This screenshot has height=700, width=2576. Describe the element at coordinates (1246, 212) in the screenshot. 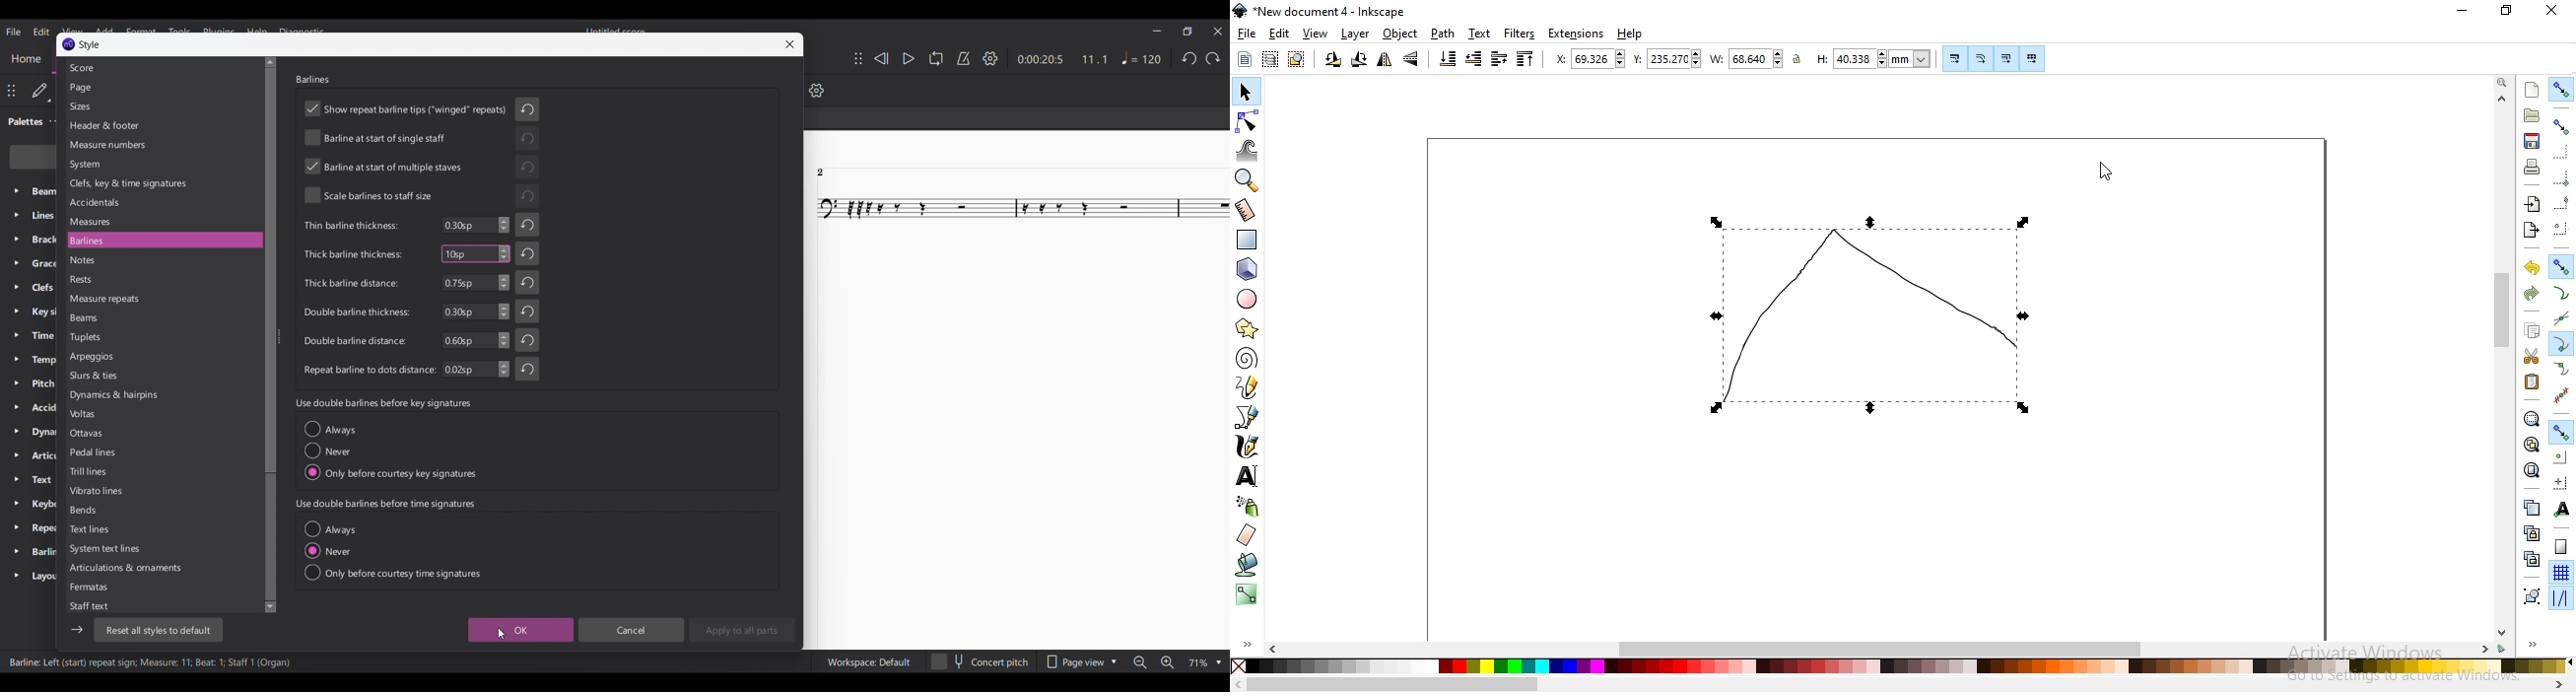

I see `measurement tool` at that location.